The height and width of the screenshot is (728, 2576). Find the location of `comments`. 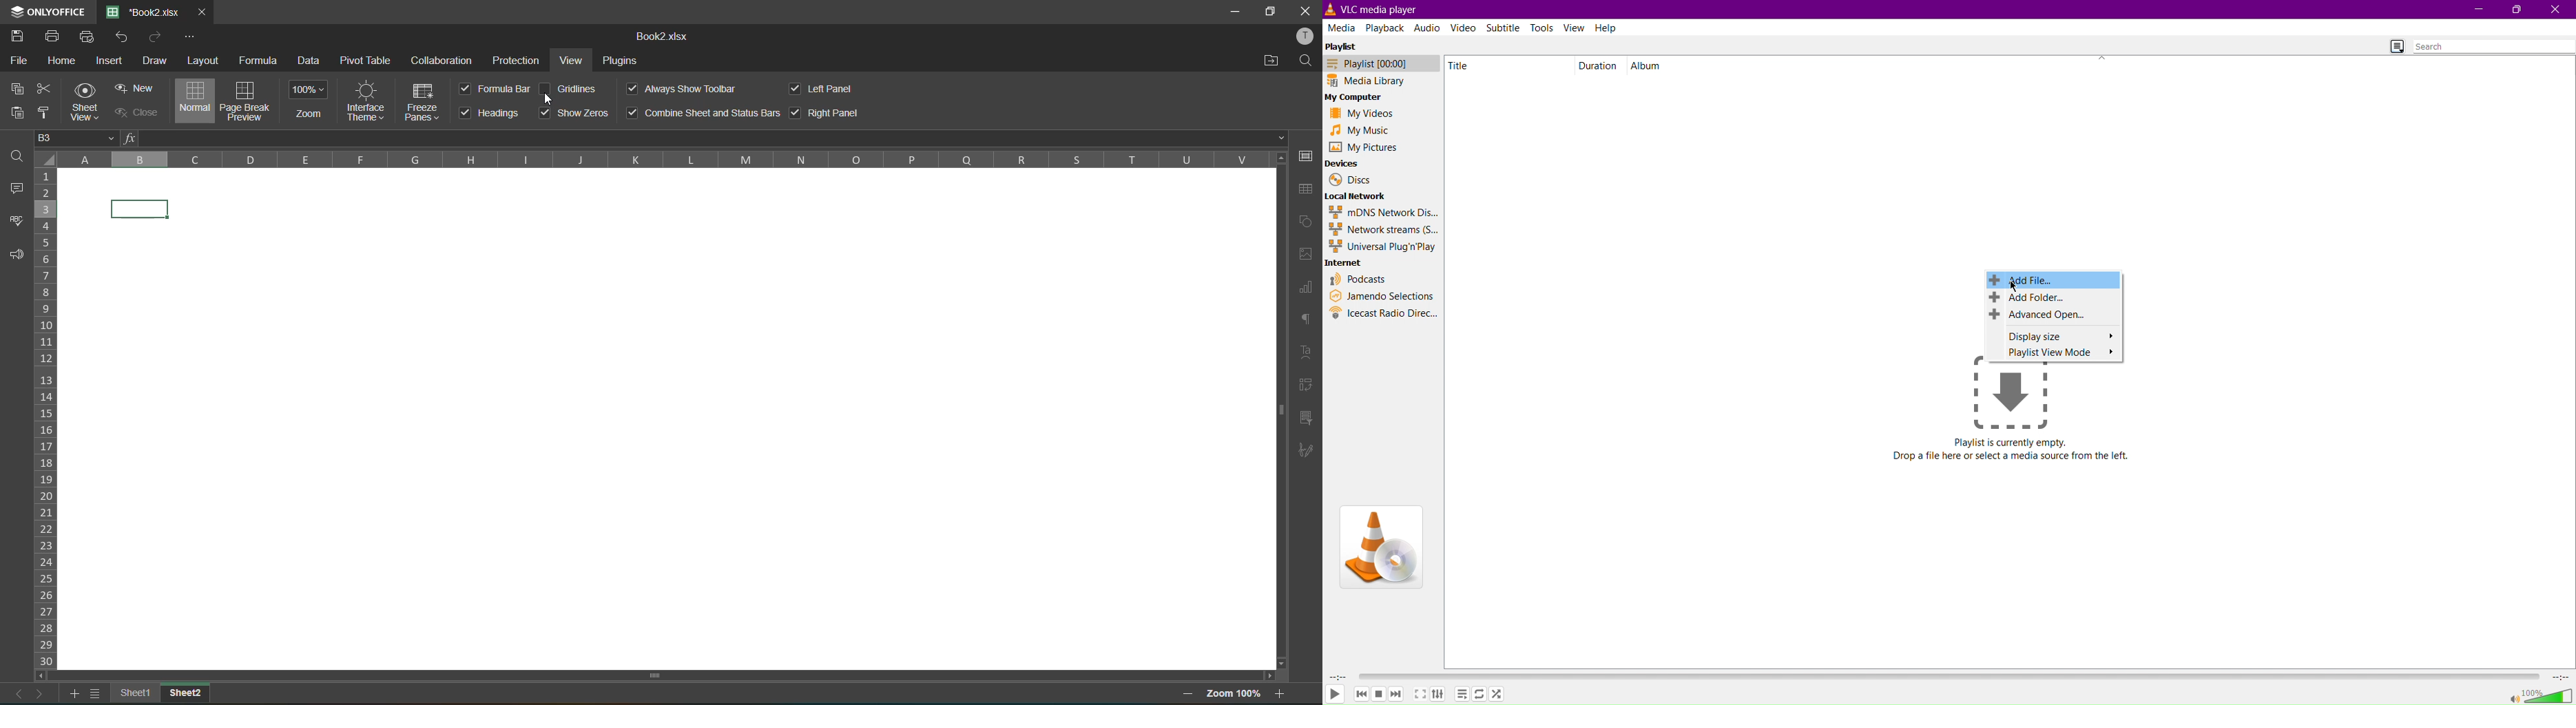

comments is located at coordinates (19, 188).